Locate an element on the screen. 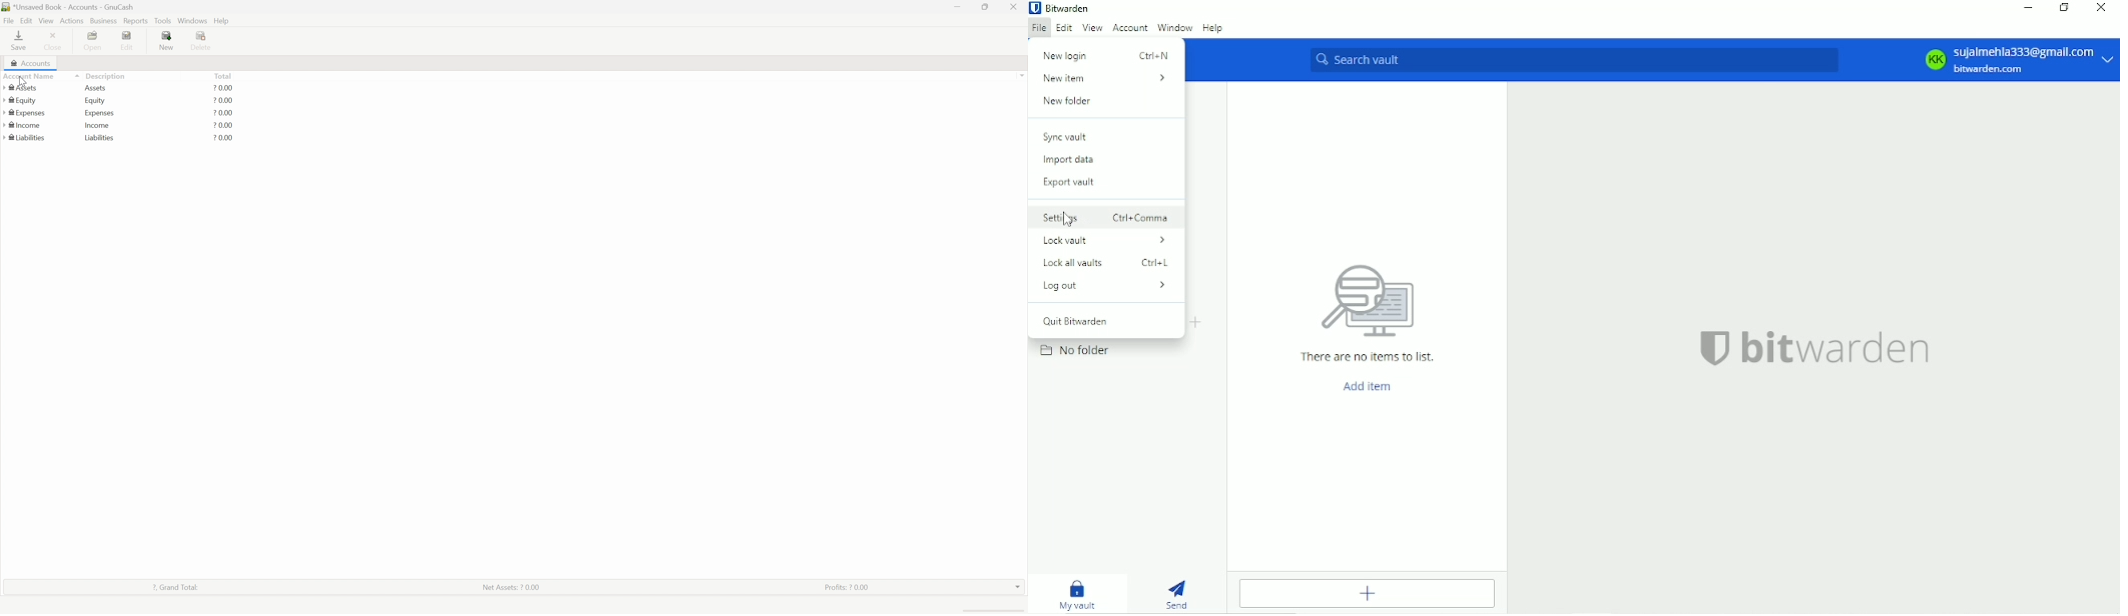 This screenshot has height=616, width=2128. My vault is located at coordinates (1079, 593).